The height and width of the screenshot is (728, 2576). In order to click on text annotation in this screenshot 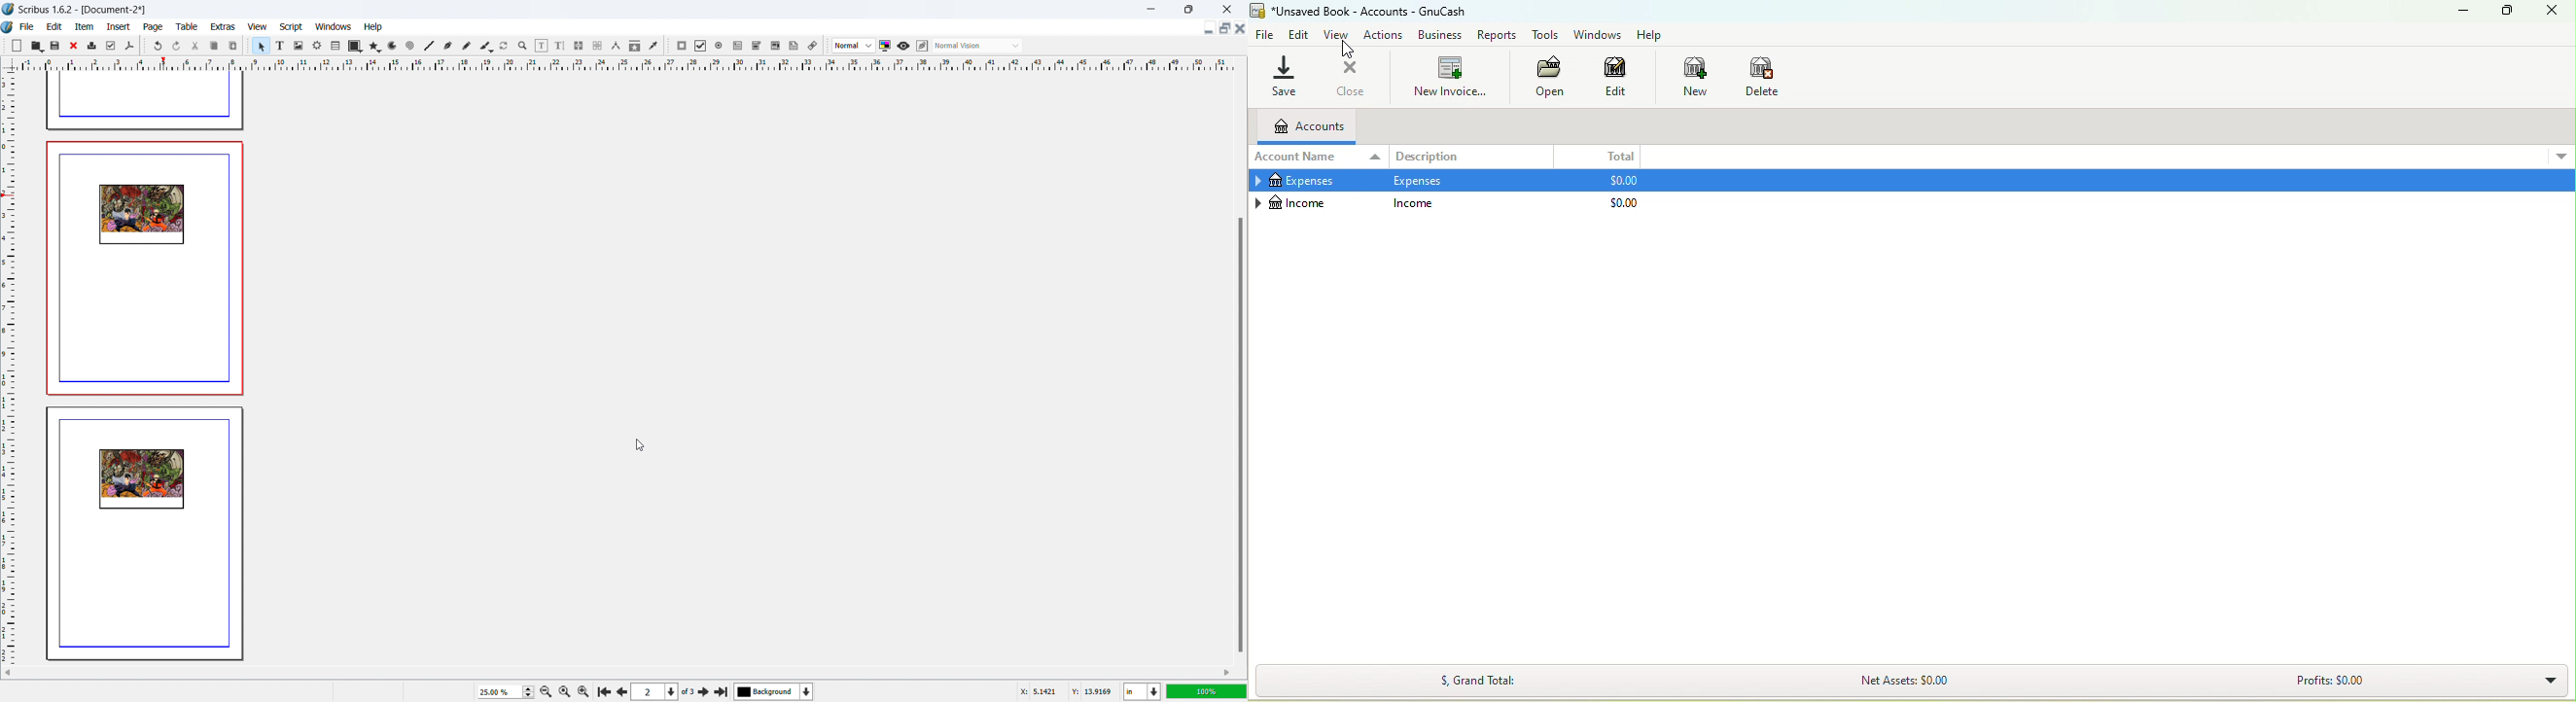, I will do `click(794, 46)`.